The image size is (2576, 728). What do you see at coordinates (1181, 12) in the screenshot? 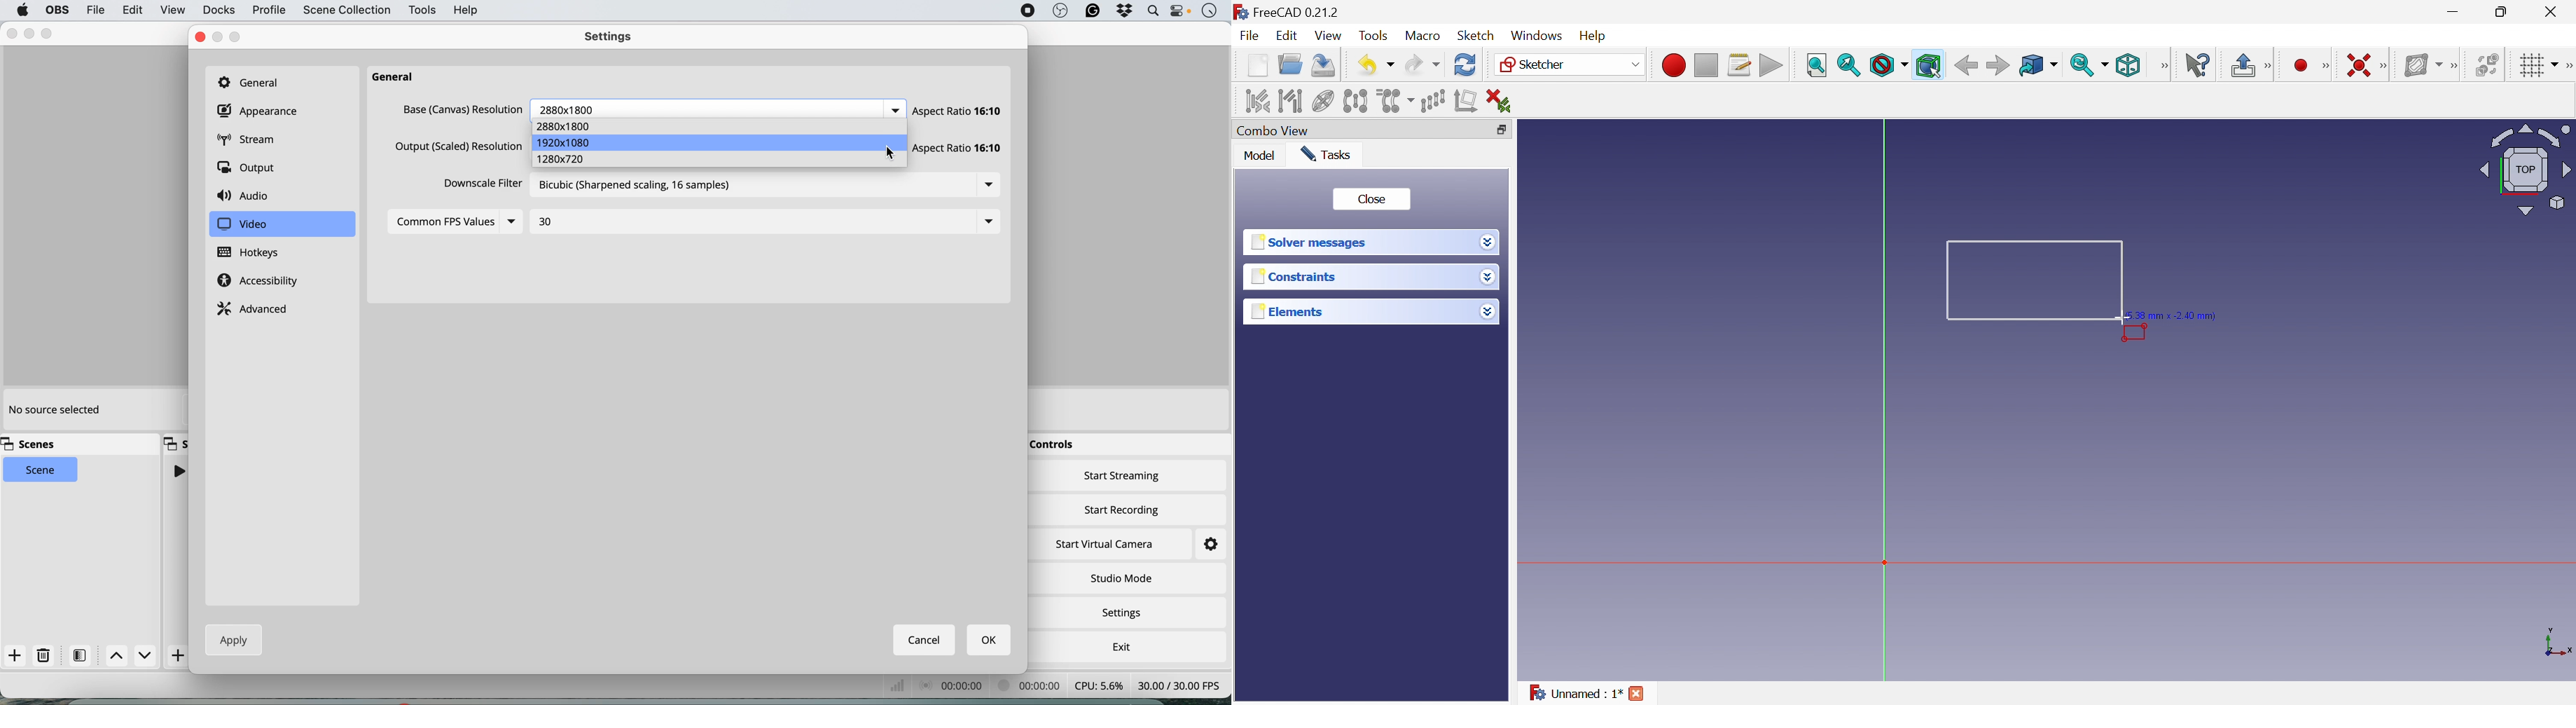
I see `control cener` at bounding box center [1181, 12].